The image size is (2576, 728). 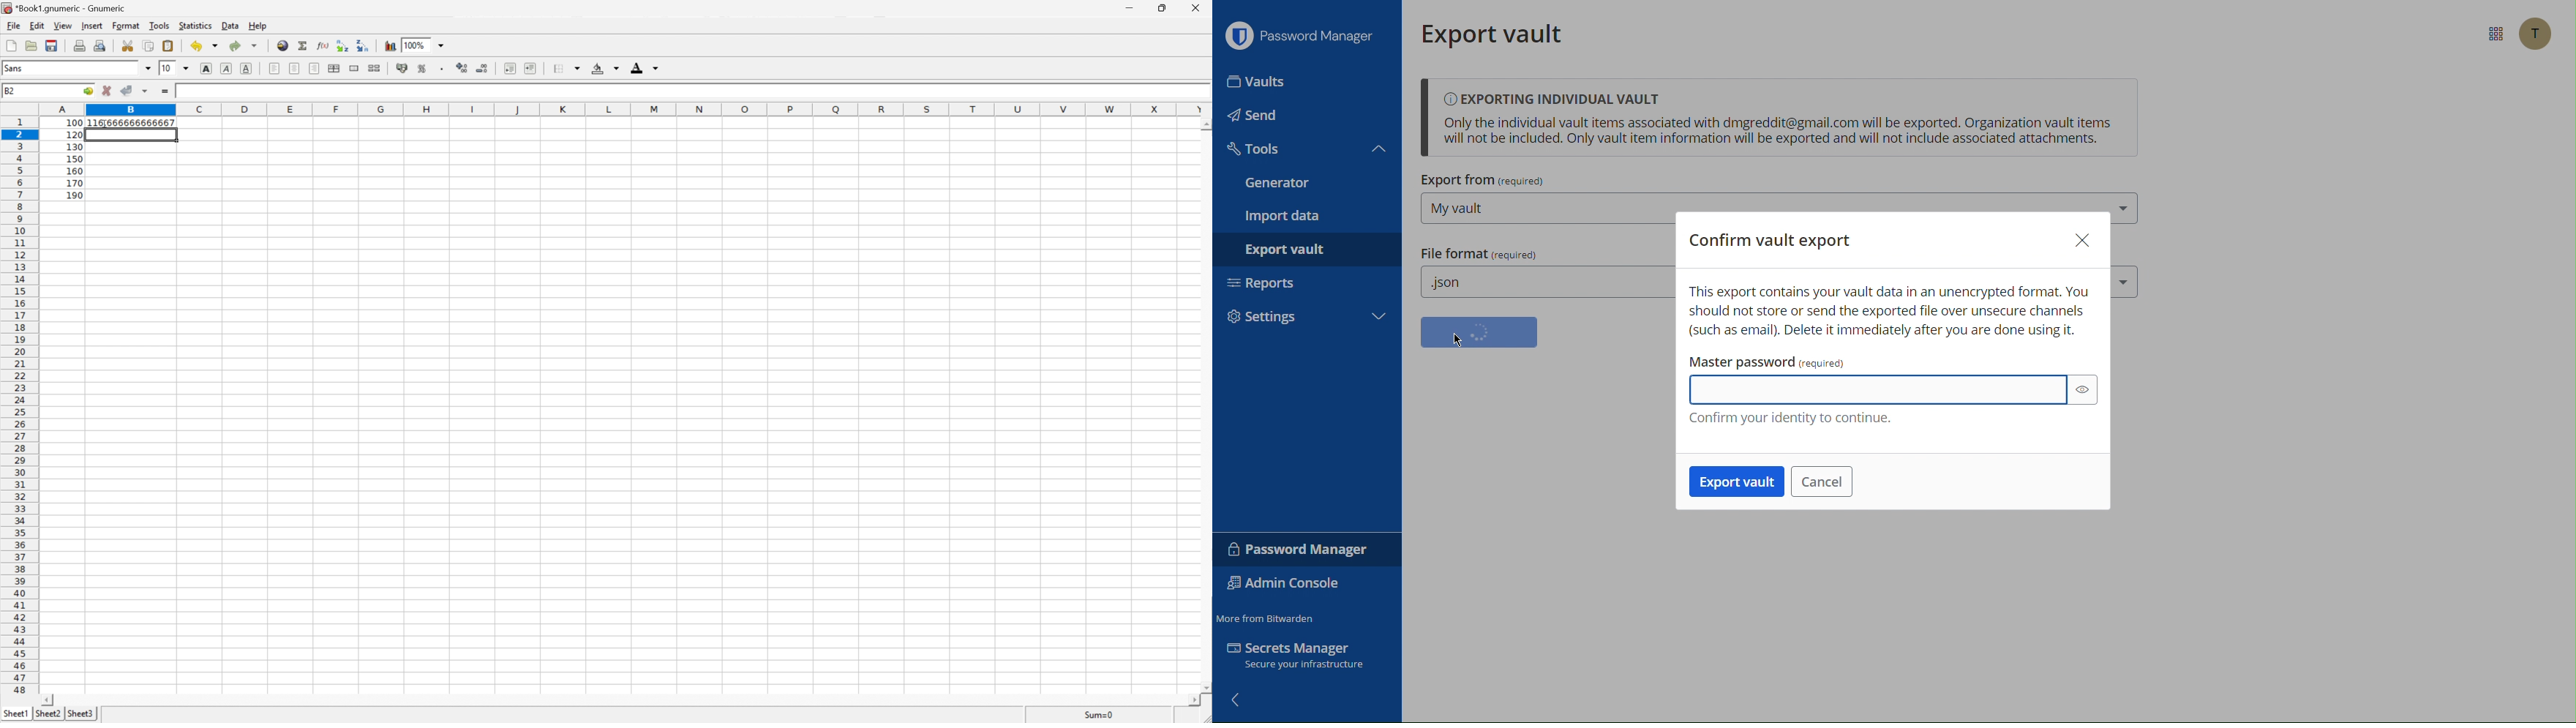 I want to click on 100%, so click(x=416, y=45).